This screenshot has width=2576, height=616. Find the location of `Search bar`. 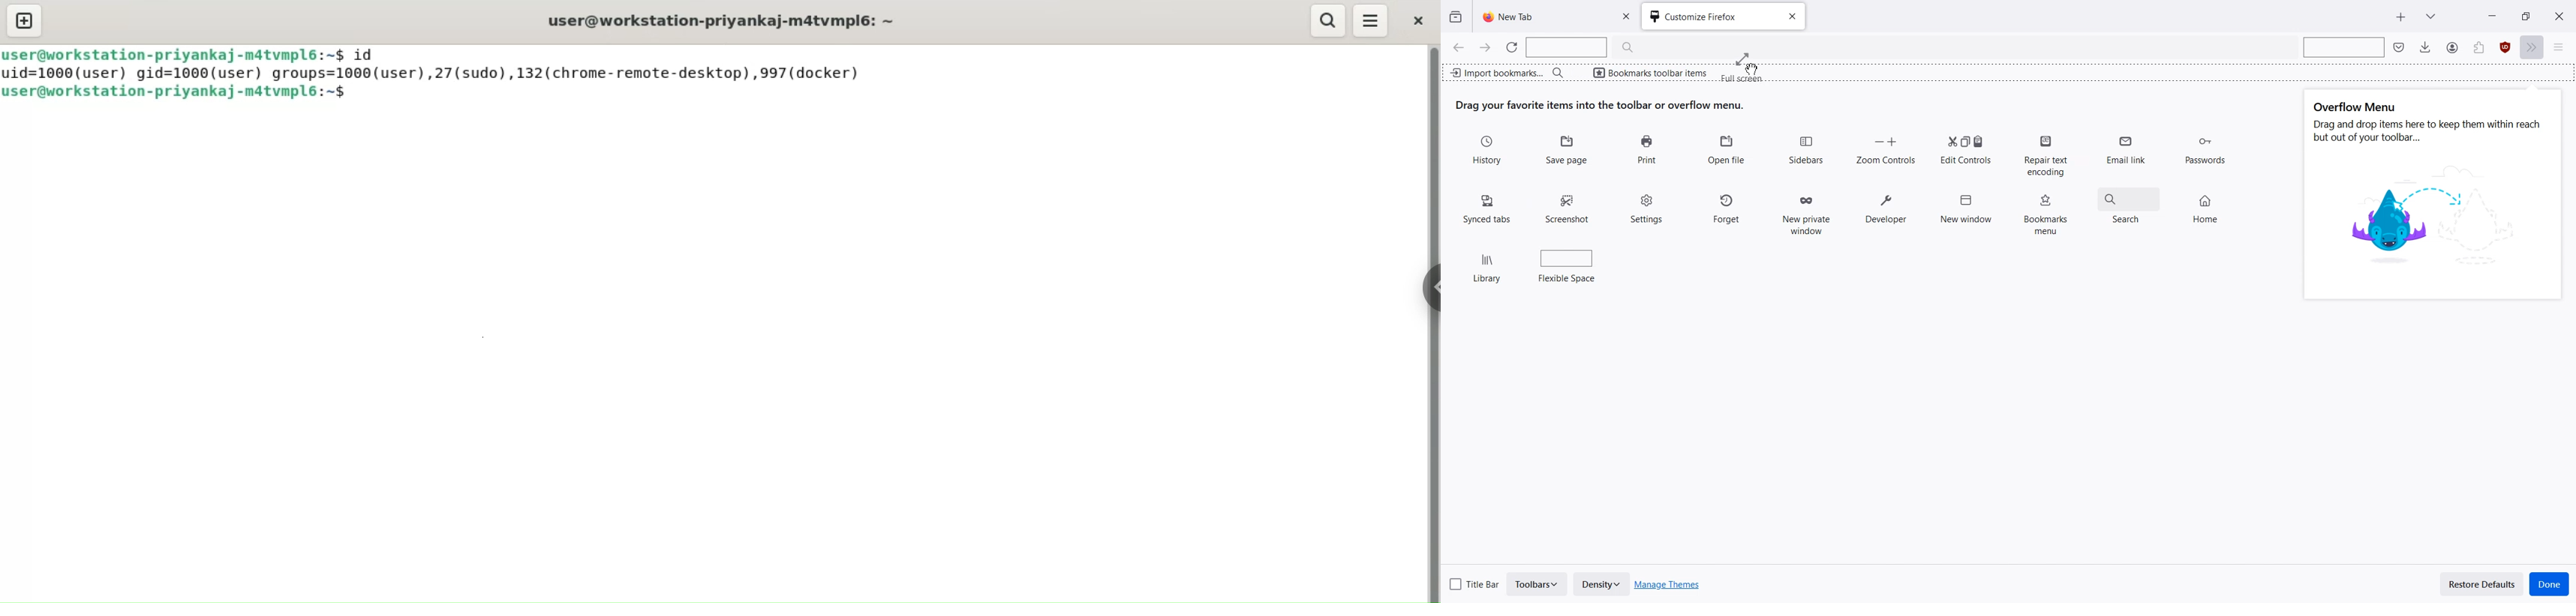

Search bar is located at coordinates (2342, 47).